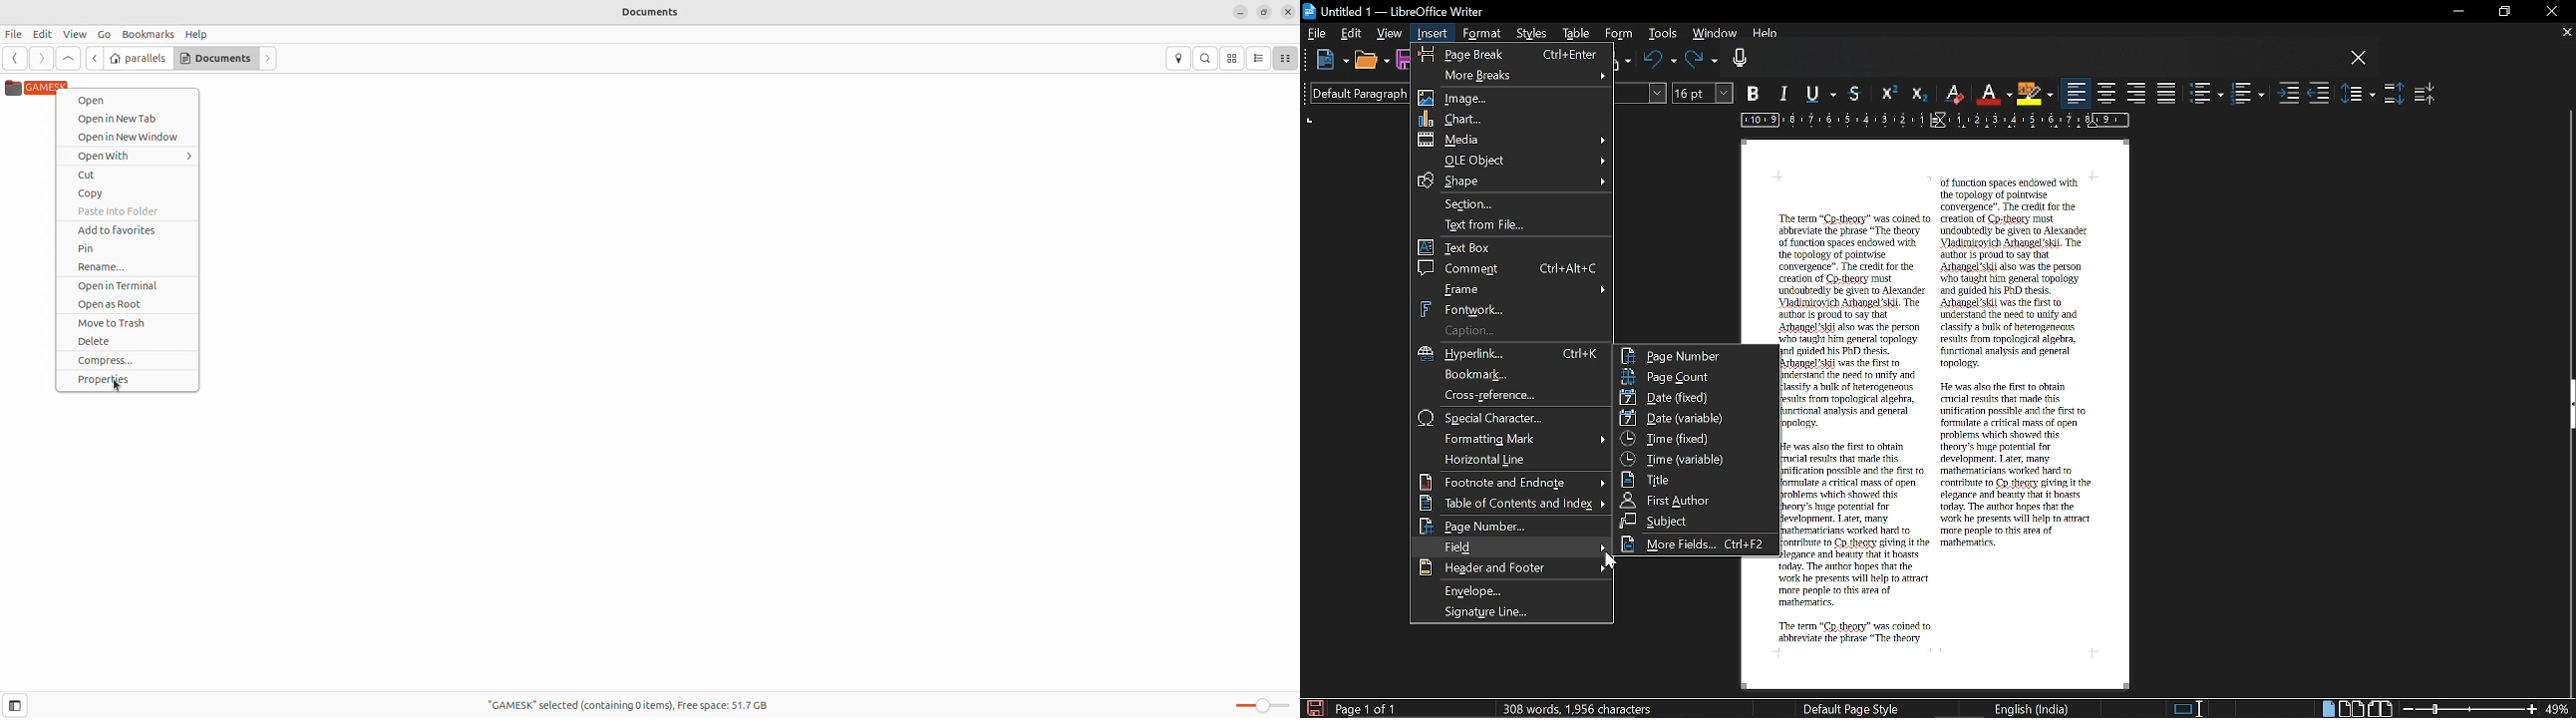 This screenshot has width=2576, height=728. Describe the element at coordinates (1887, 94) in the screenshot. I see `Superscript` at that location.